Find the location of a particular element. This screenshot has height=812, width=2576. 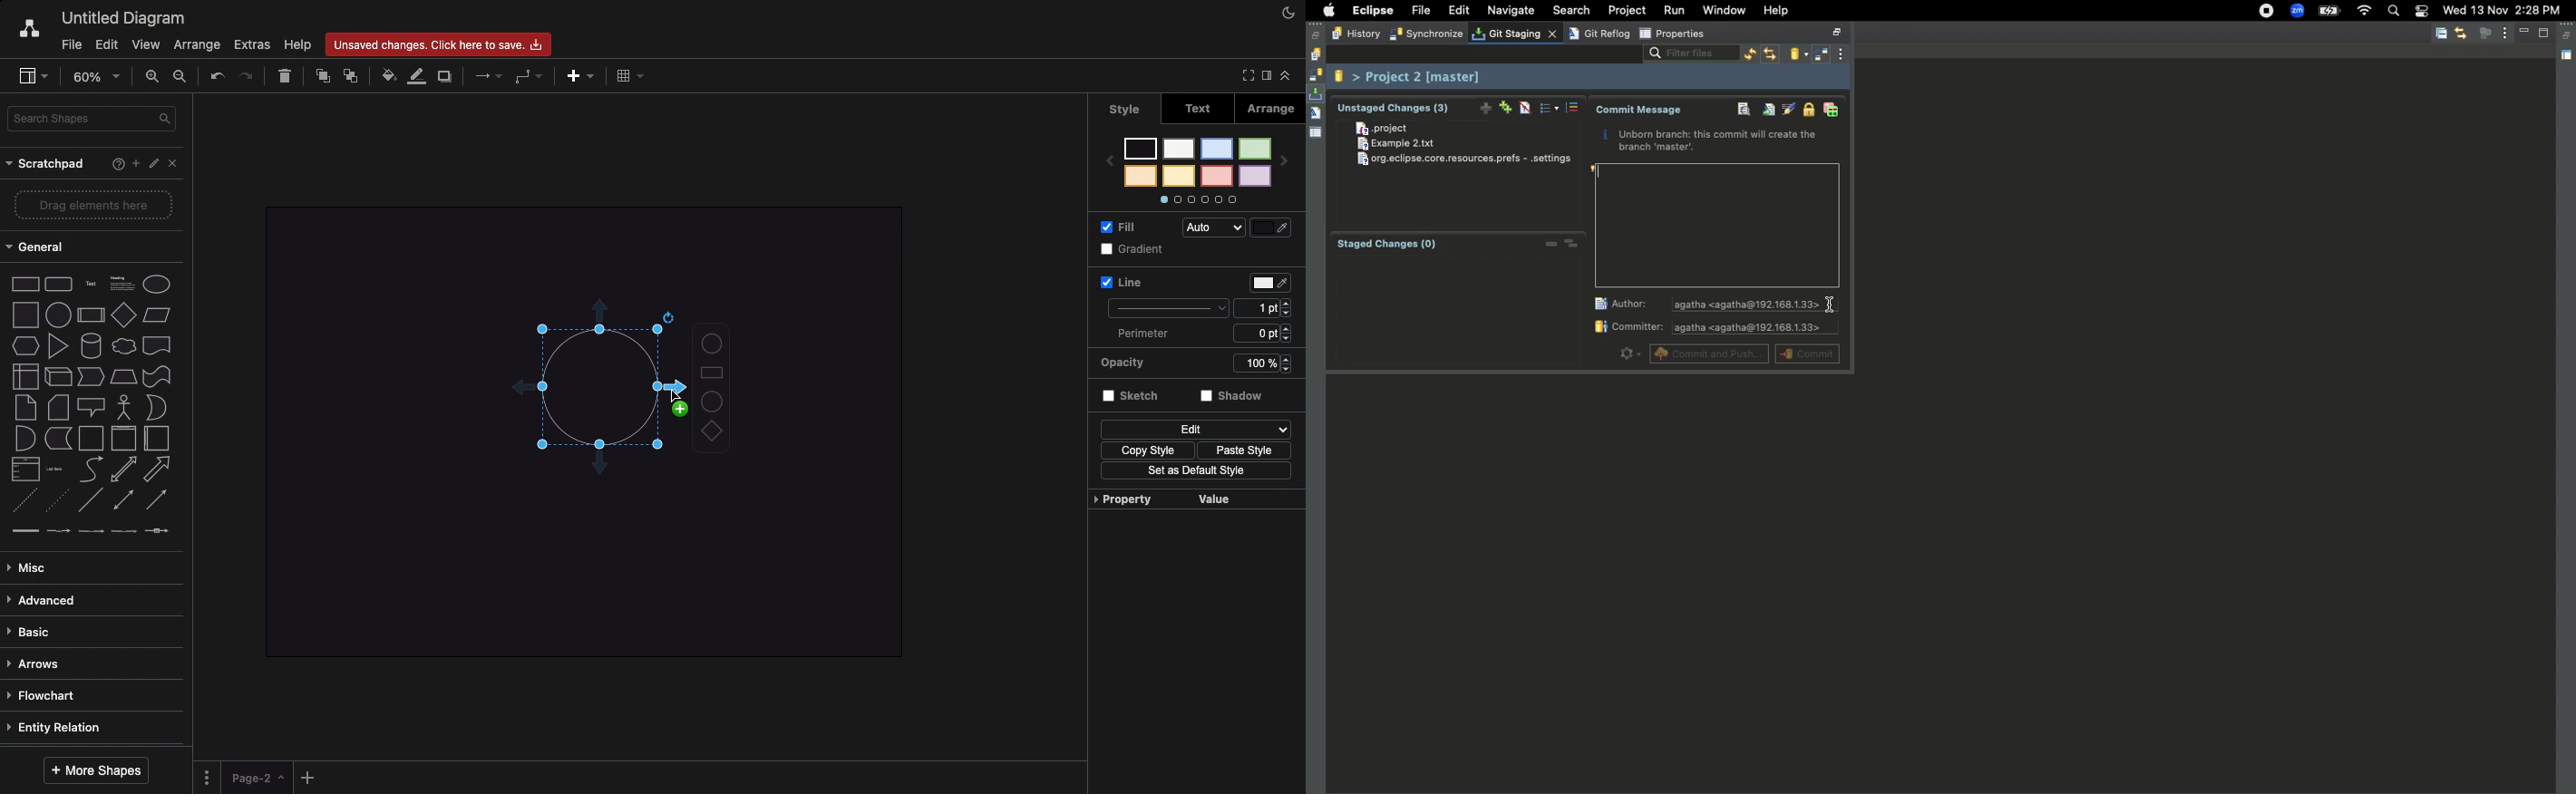

Link with editor and selection is located at coordinates (1771, 55).